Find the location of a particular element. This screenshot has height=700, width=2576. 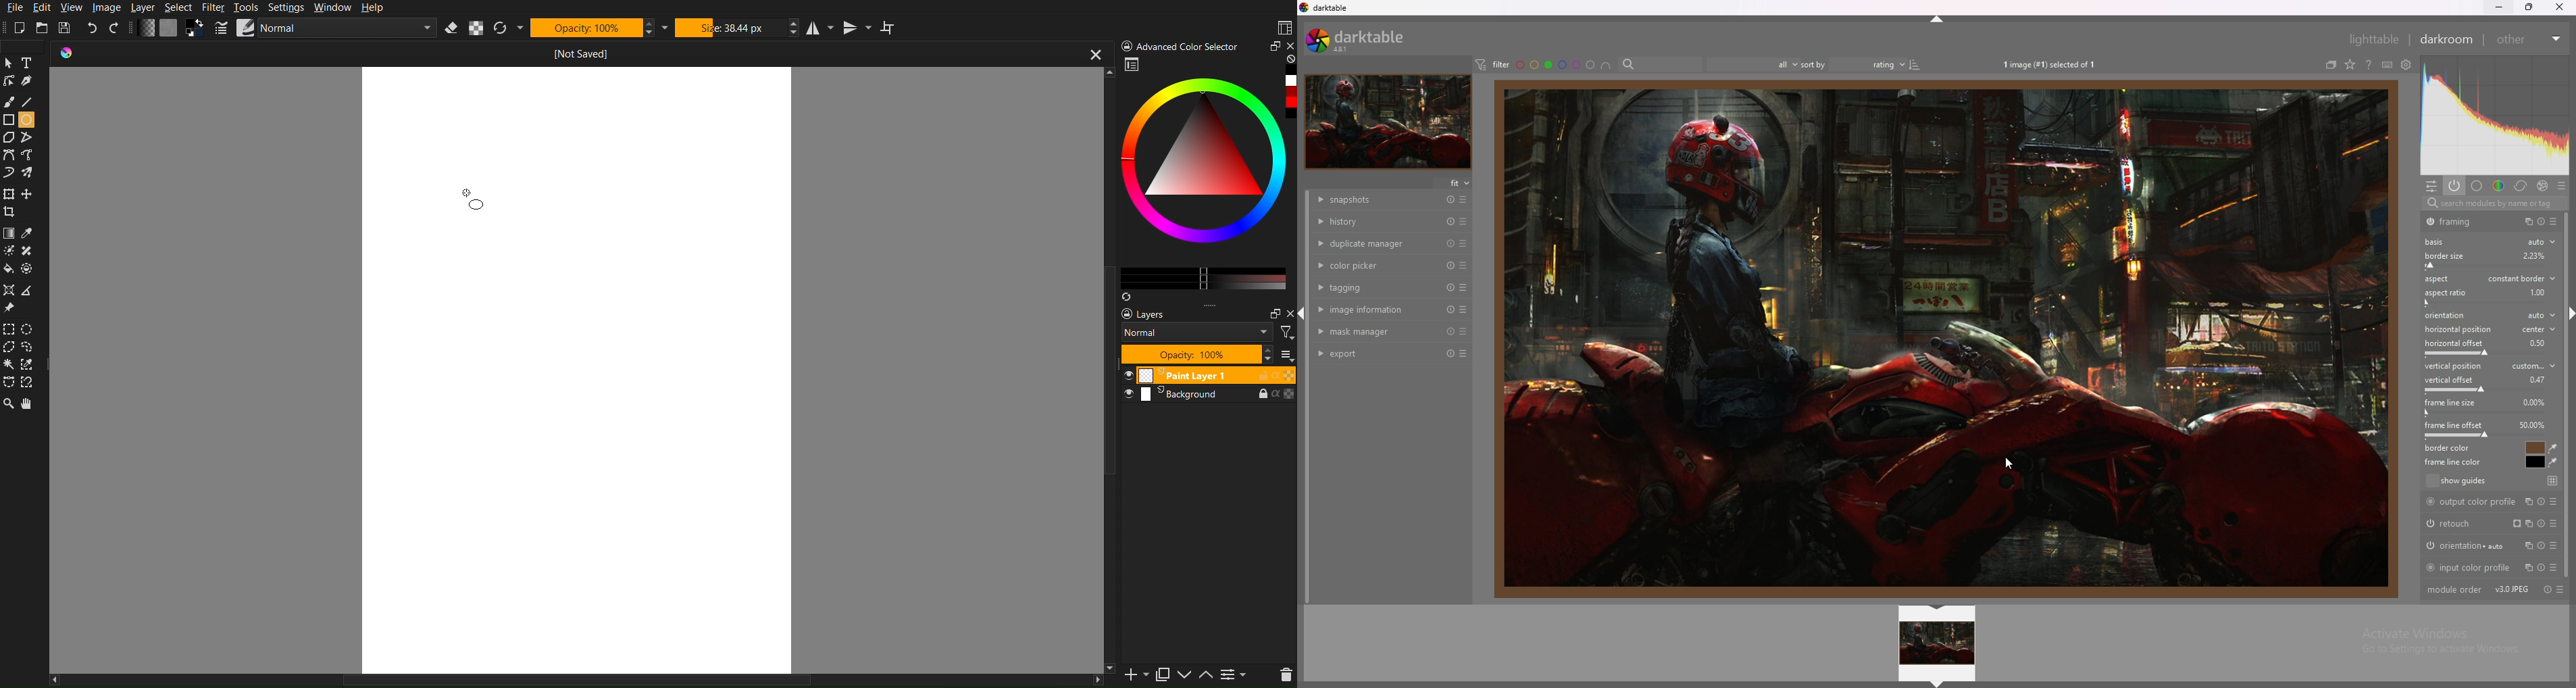

collapse grouped images is located at coordinates (2331, 65).